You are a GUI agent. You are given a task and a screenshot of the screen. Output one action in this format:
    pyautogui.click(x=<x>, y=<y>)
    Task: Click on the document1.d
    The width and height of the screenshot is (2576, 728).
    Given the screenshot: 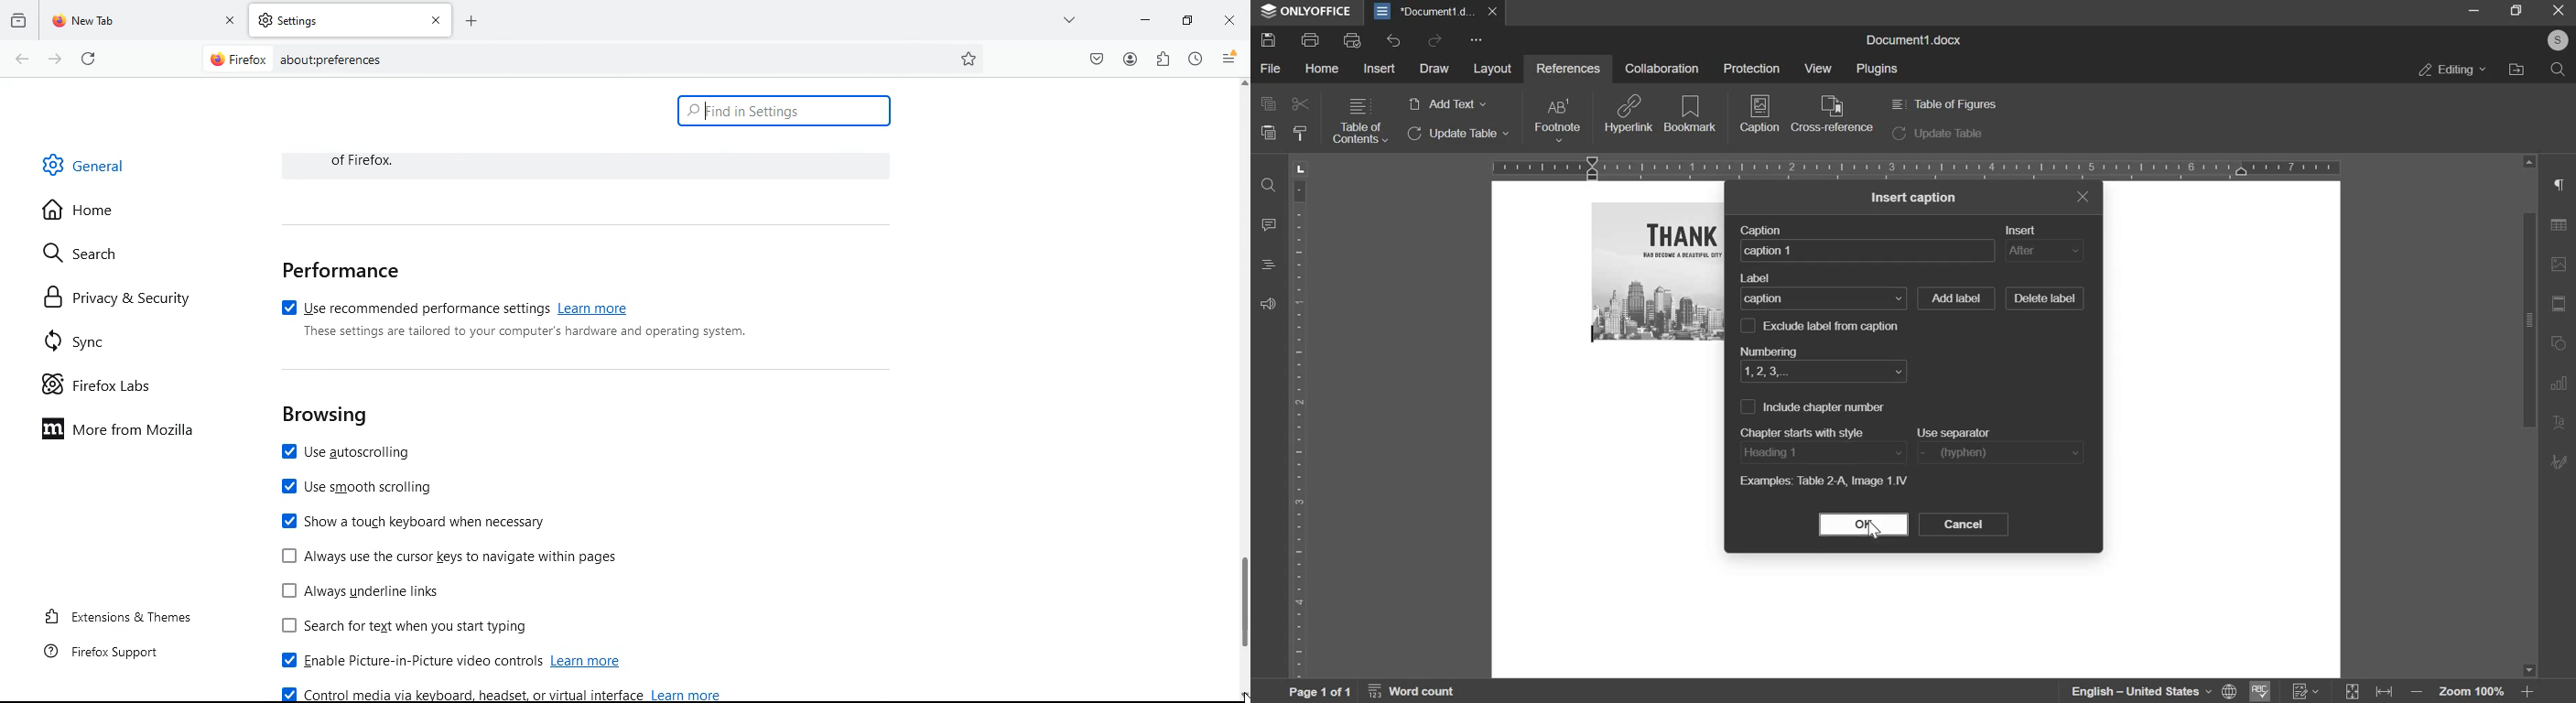 What is the action you would take?
    pyautogui.click(x=1427, y=11)
    